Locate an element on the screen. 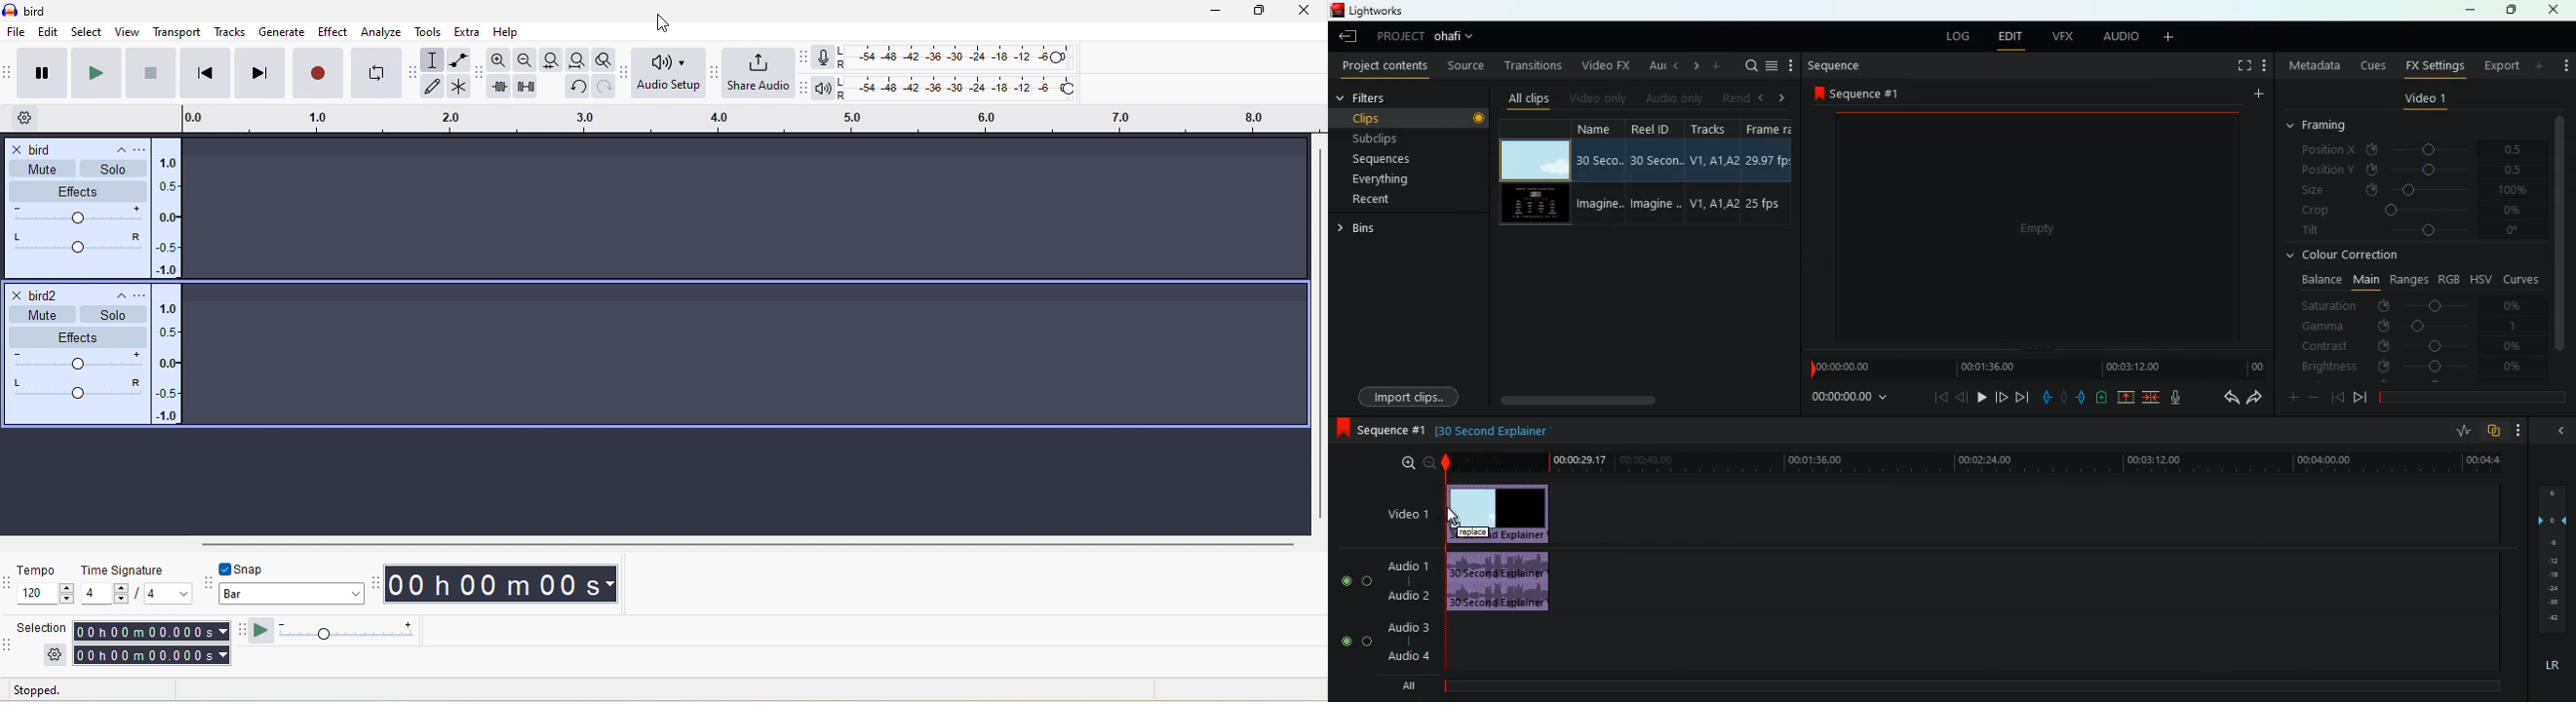  log is located at coordinates (1958, 38).